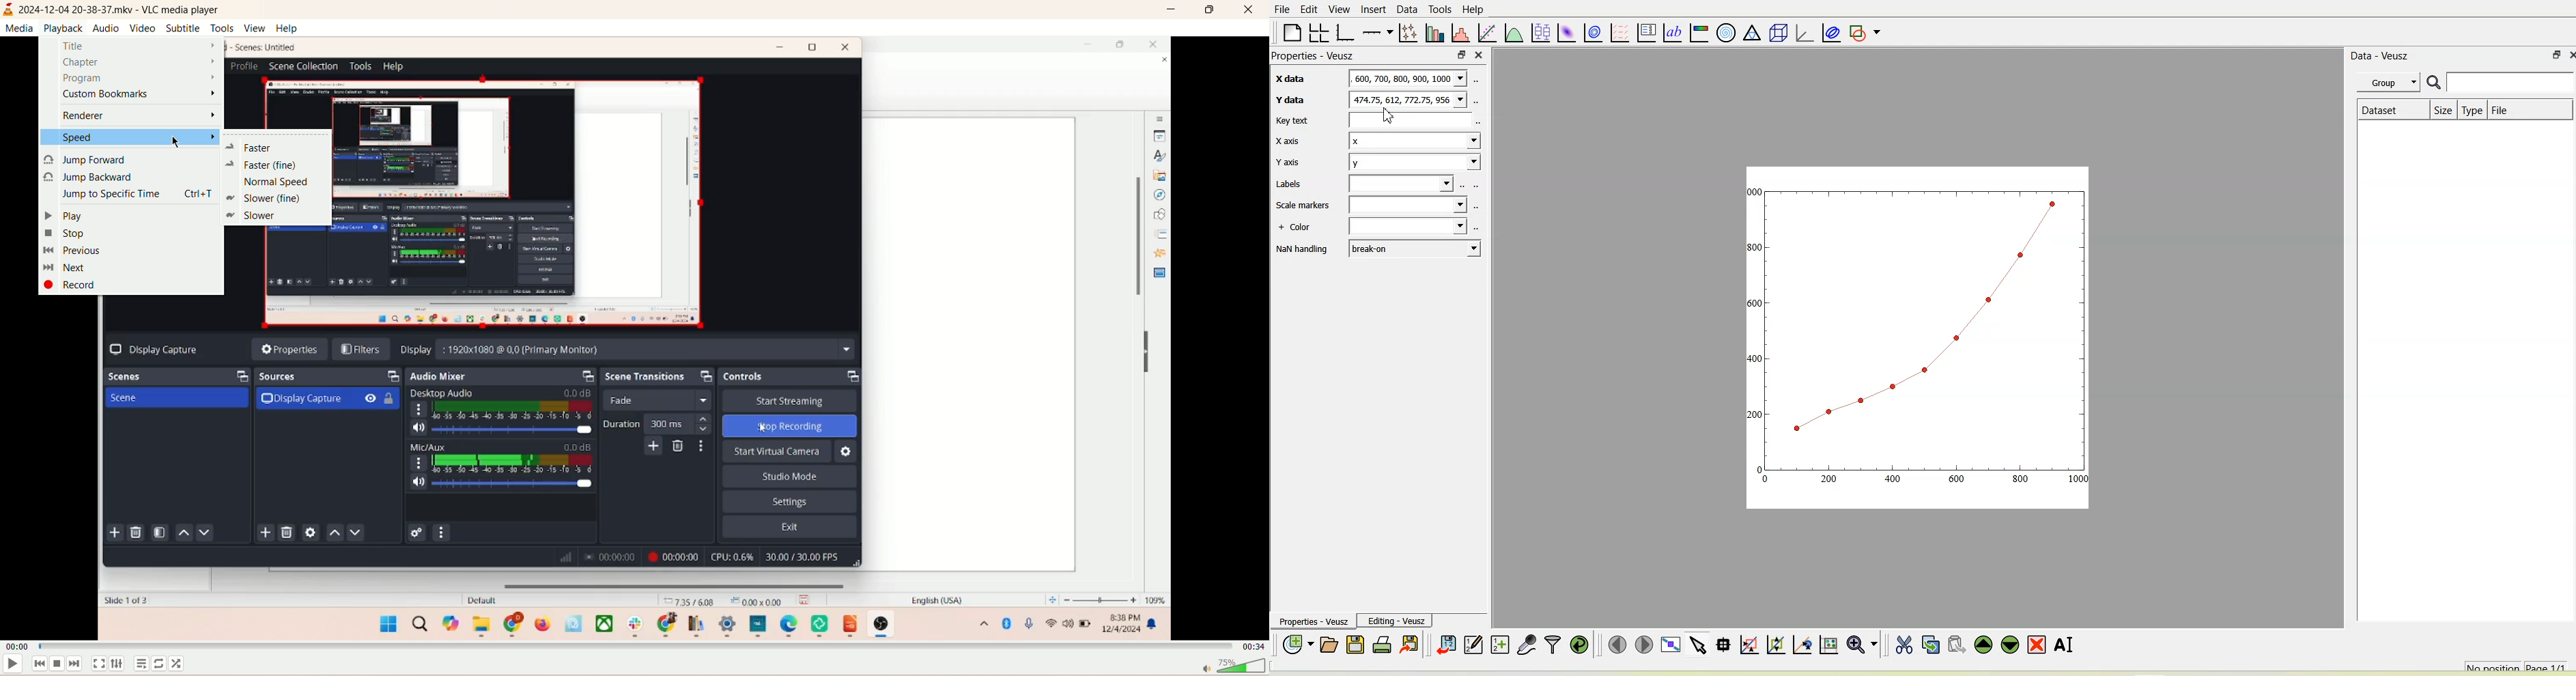 The height and width of the screenshot is (700, 2576). Describe the element at coordinates (1776, 32) in the screenshot. I see `3d scene` at that location.